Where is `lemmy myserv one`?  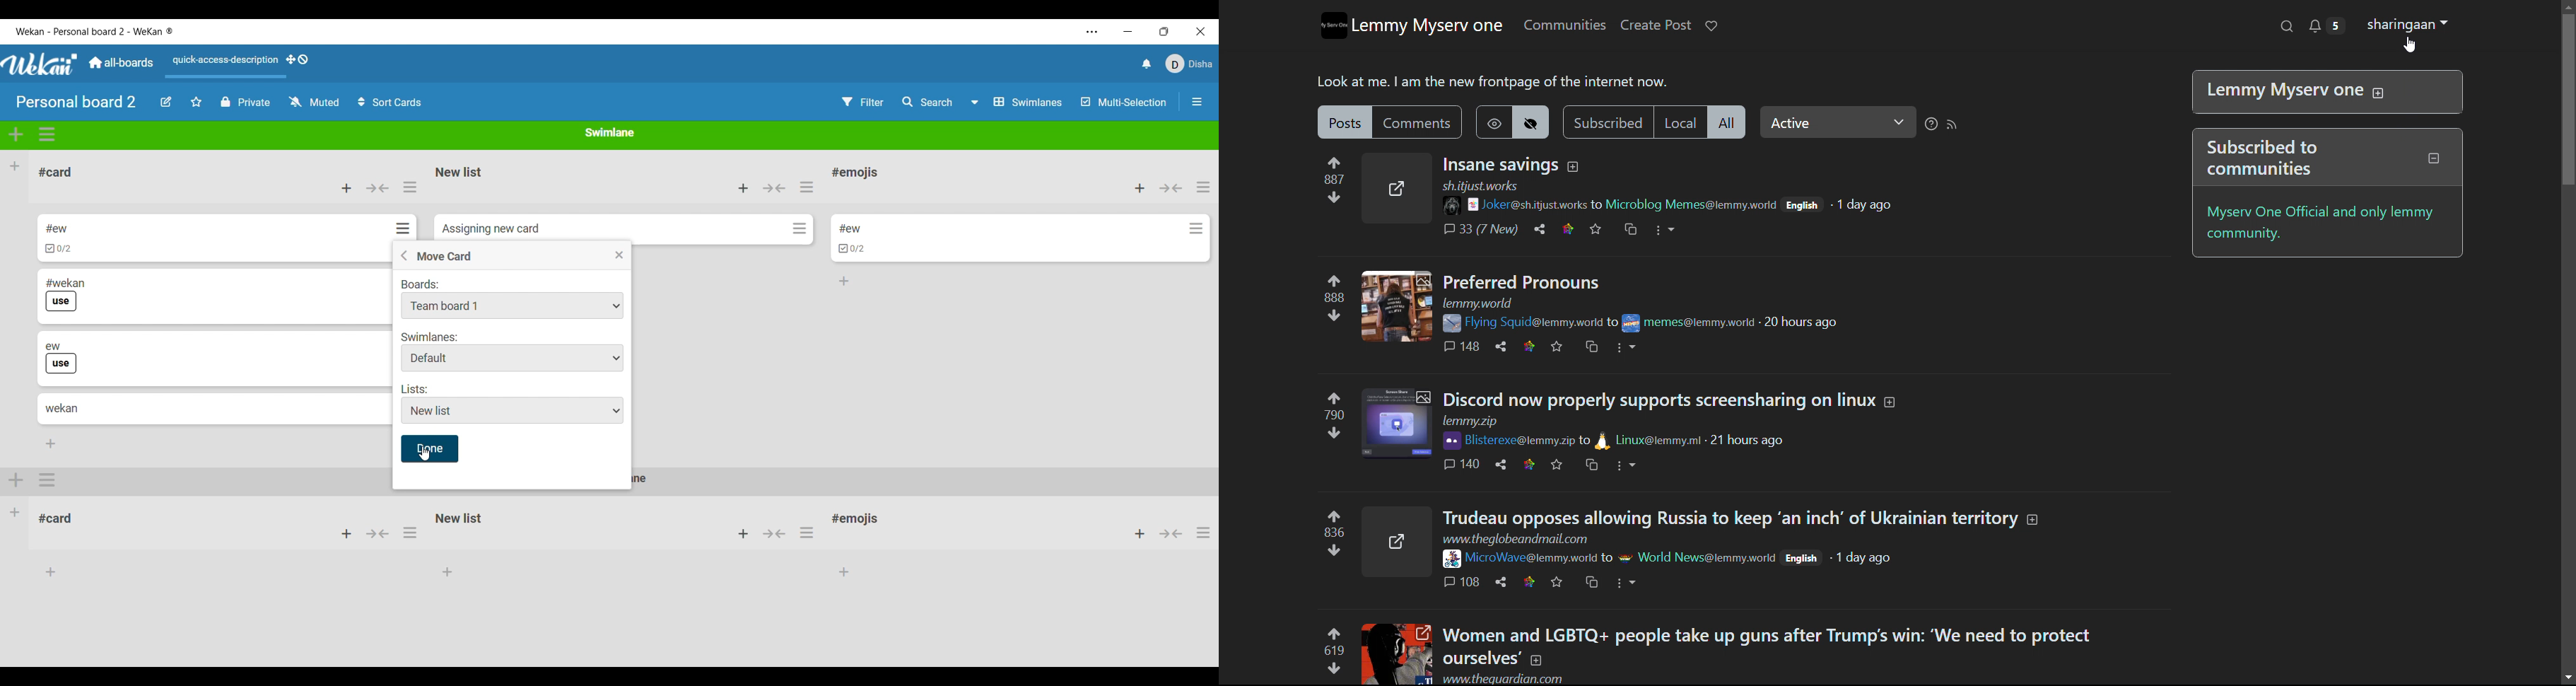
lemmy myserv one is located at coordinates (1428, 26).